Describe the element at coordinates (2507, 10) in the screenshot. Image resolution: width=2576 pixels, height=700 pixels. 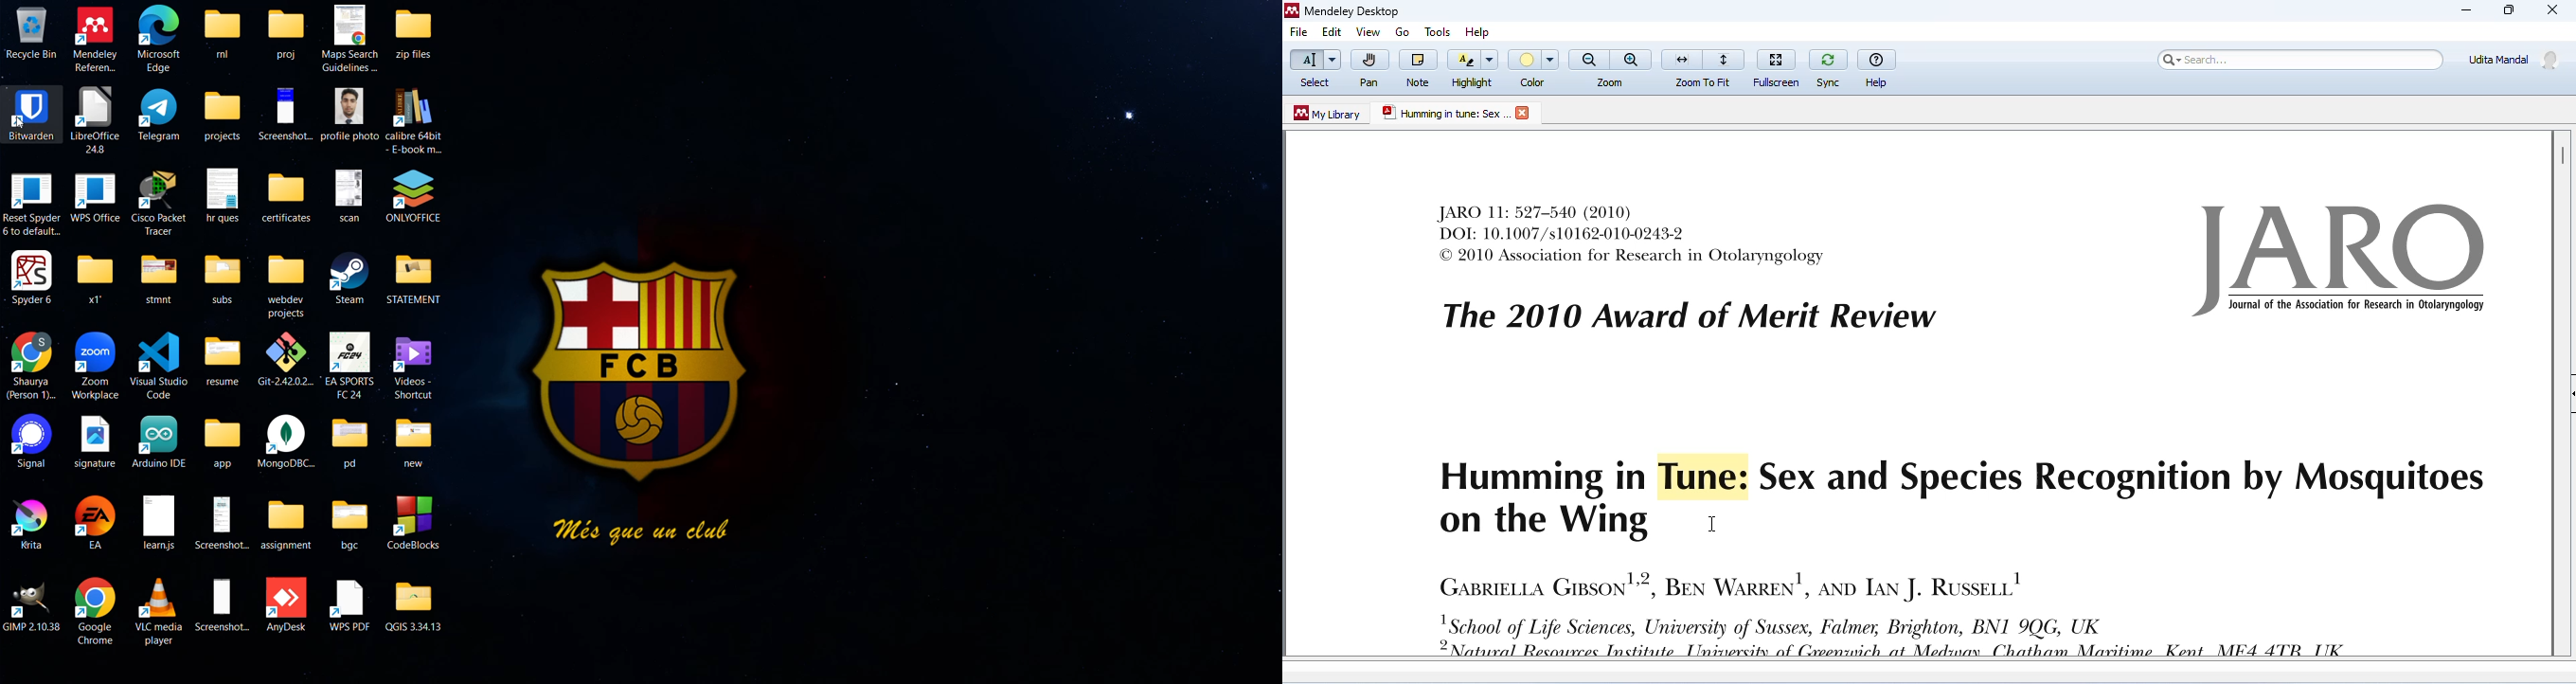
I see `maximize` at that location.